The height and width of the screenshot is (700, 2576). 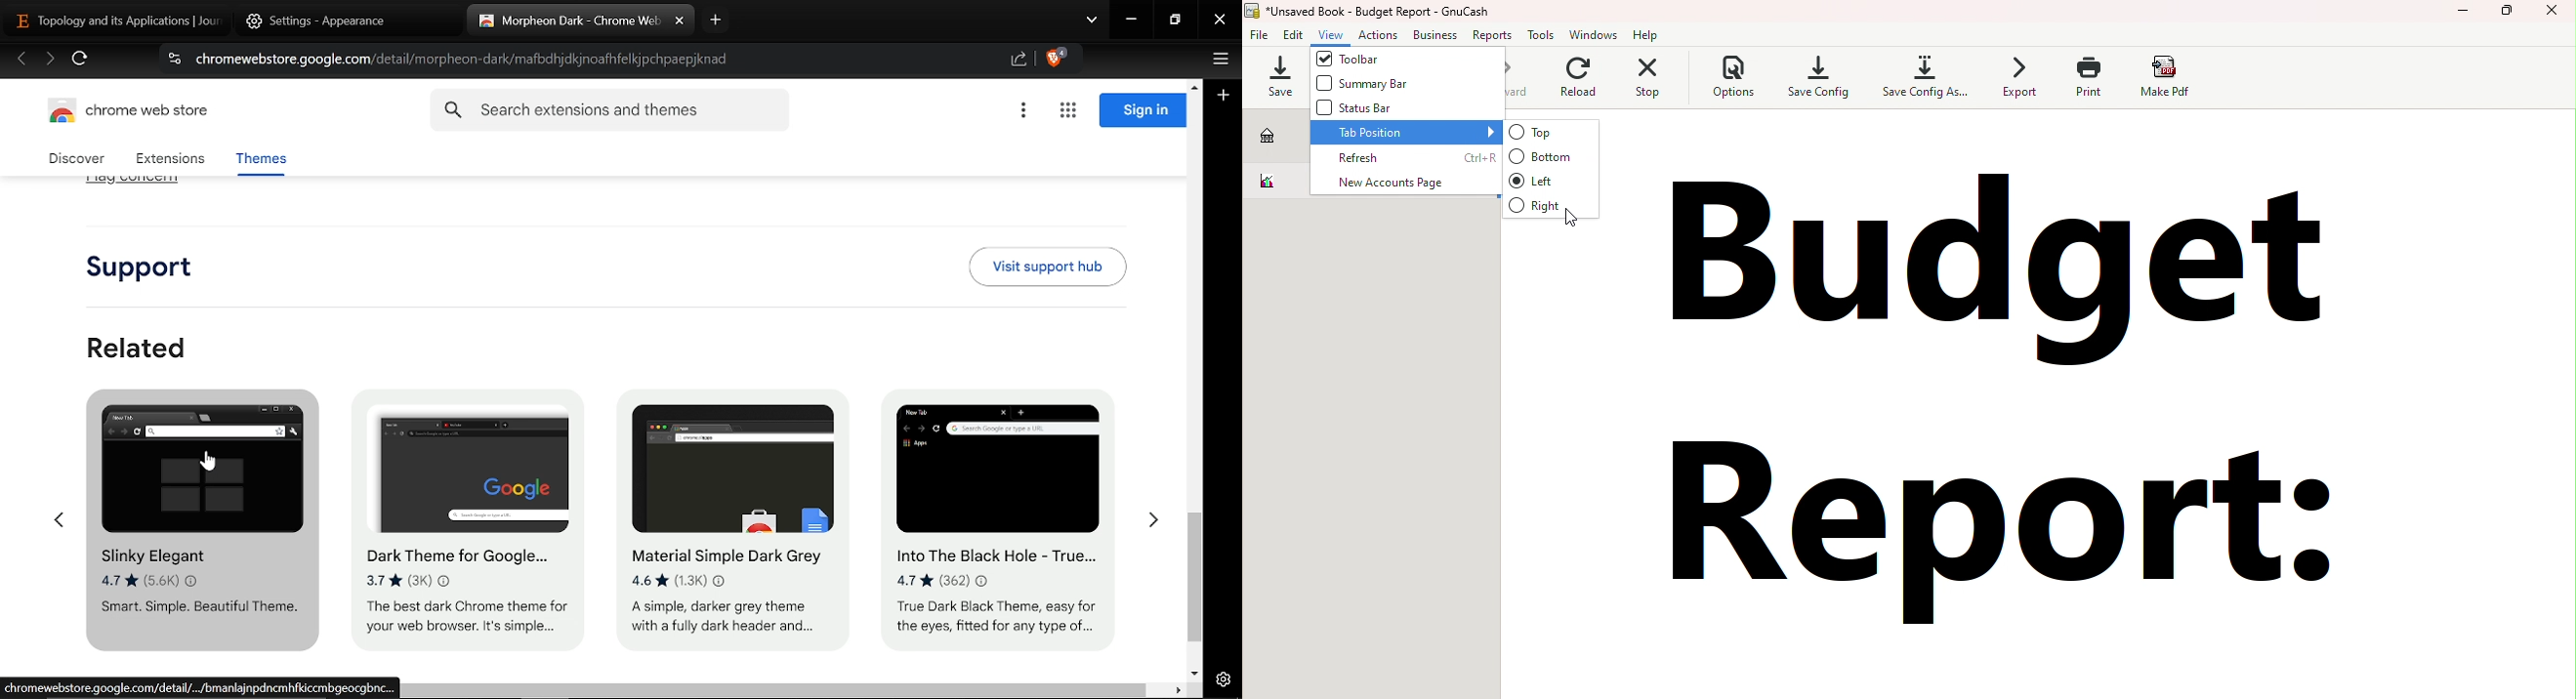 I want to click on Current tab, so click(x=568, y=21).